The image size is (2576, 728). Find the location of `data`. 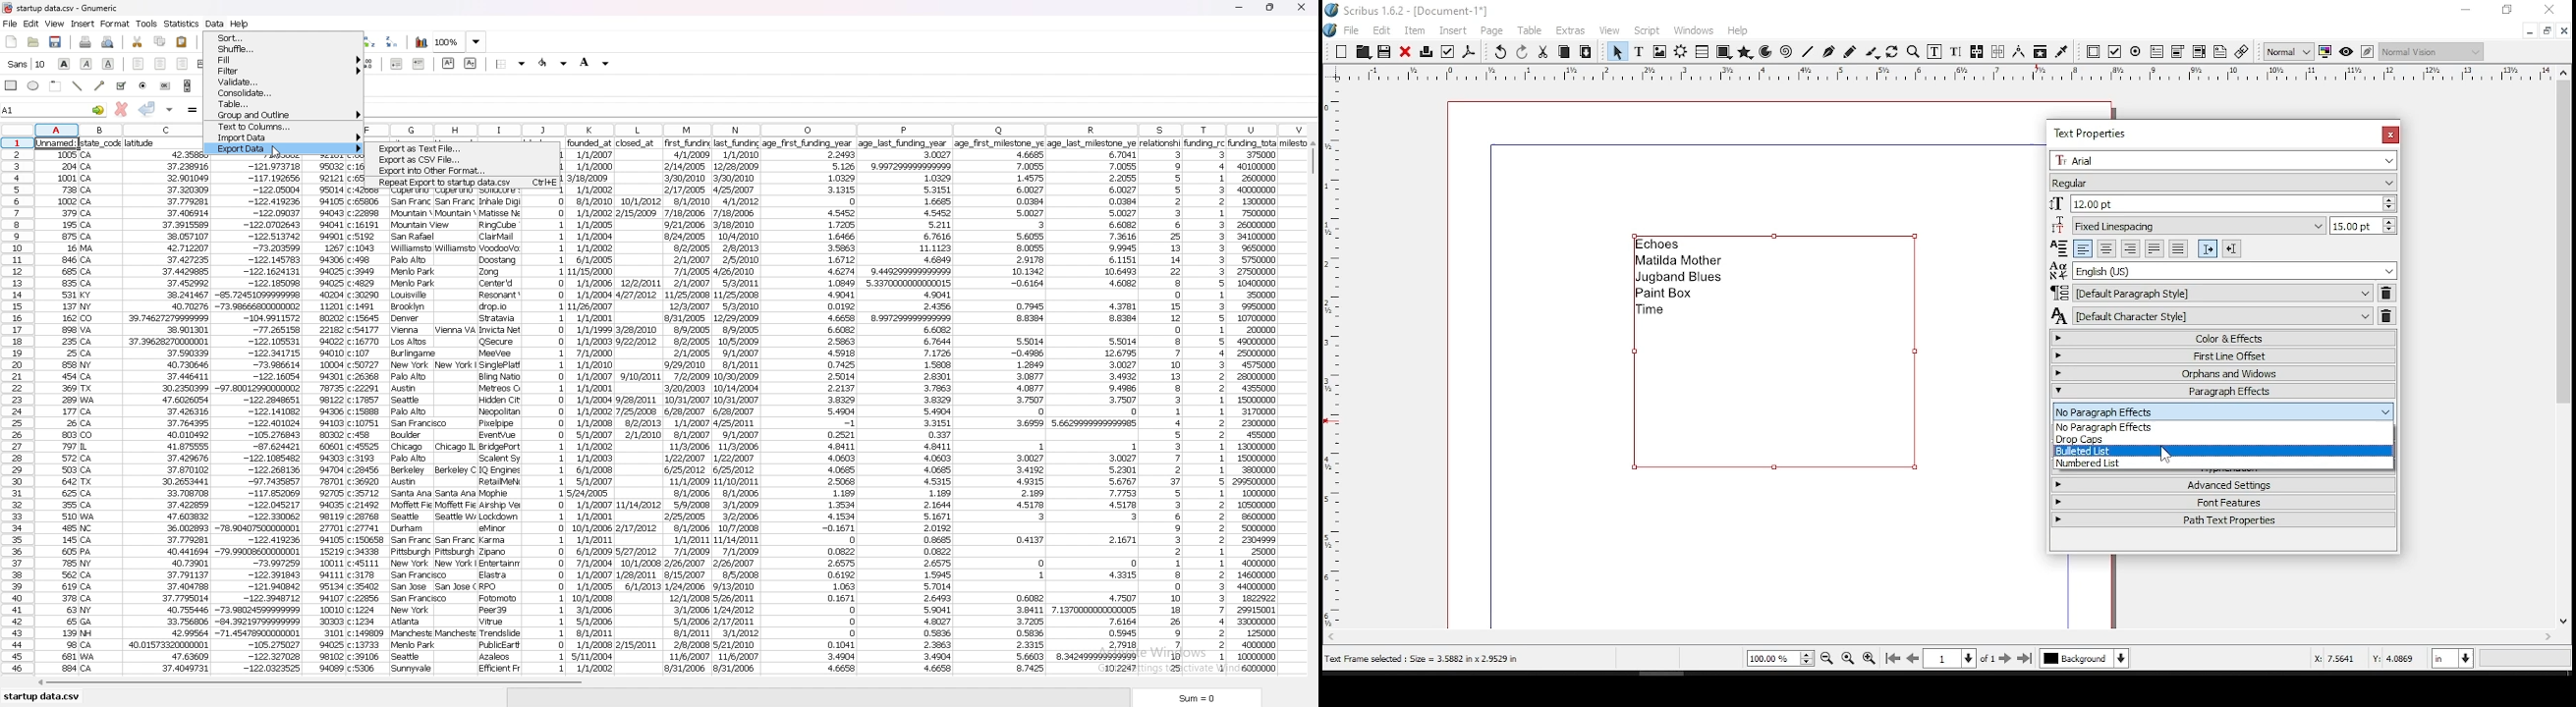

data is located at coordinates (736, 404).